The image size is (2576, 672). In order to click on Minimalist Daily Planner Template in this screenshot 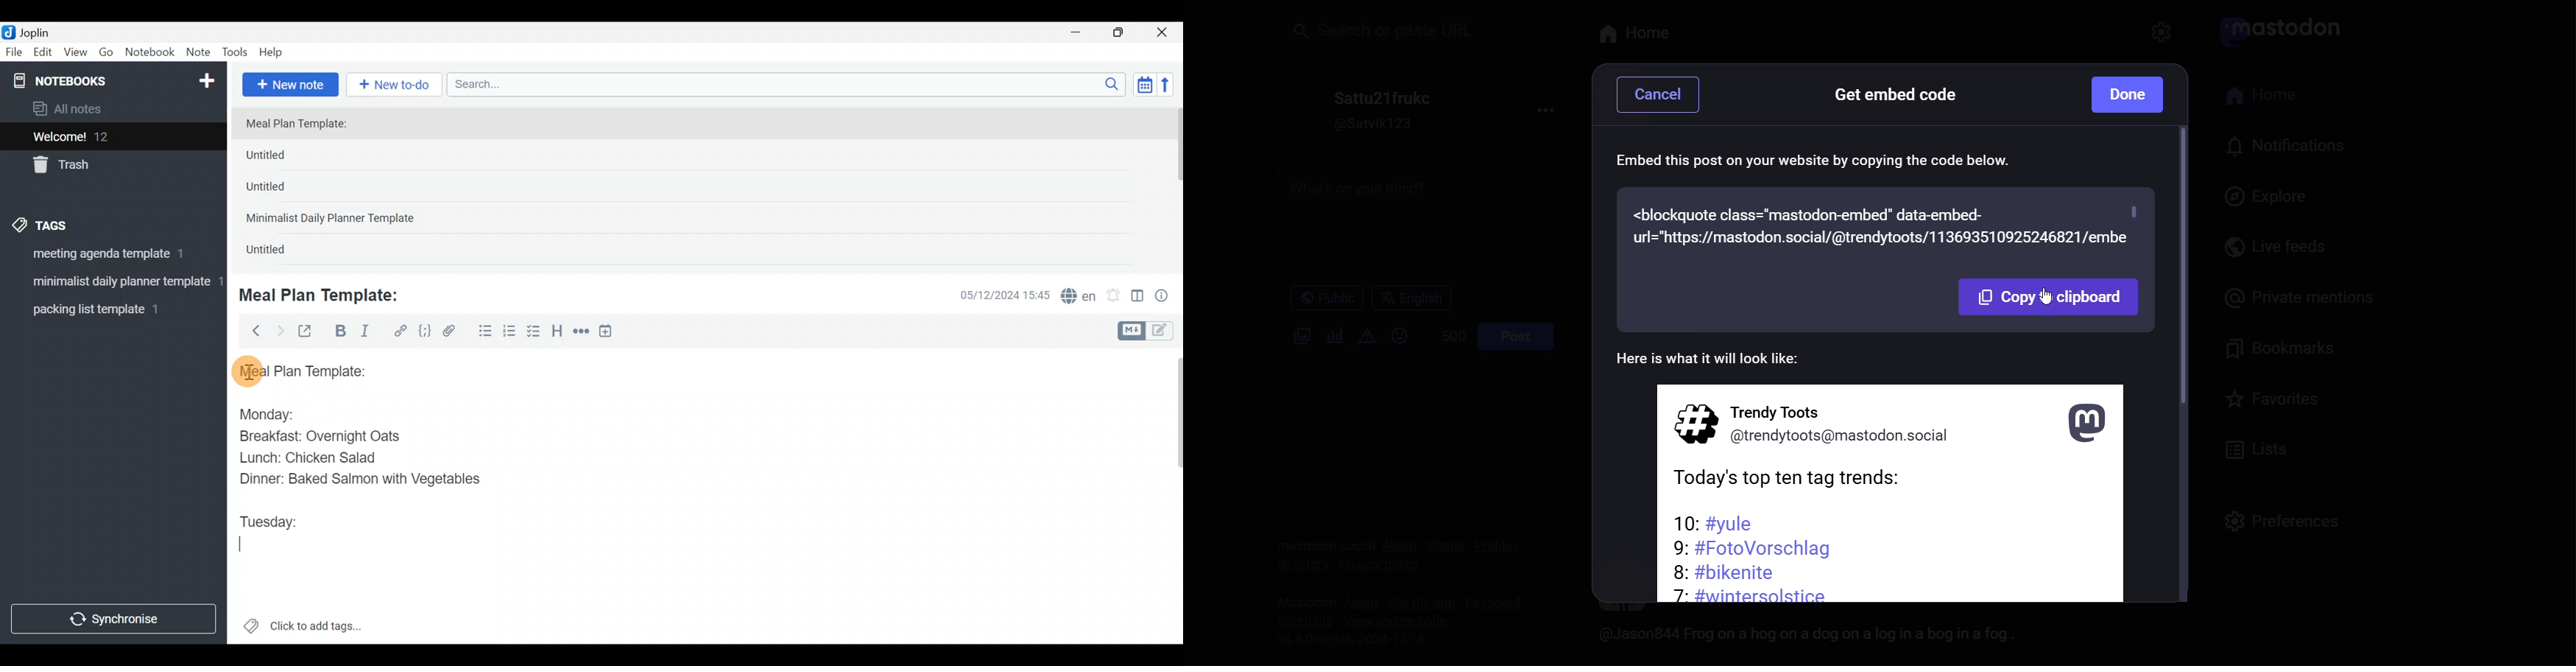, I will do `click(334, 220)`.